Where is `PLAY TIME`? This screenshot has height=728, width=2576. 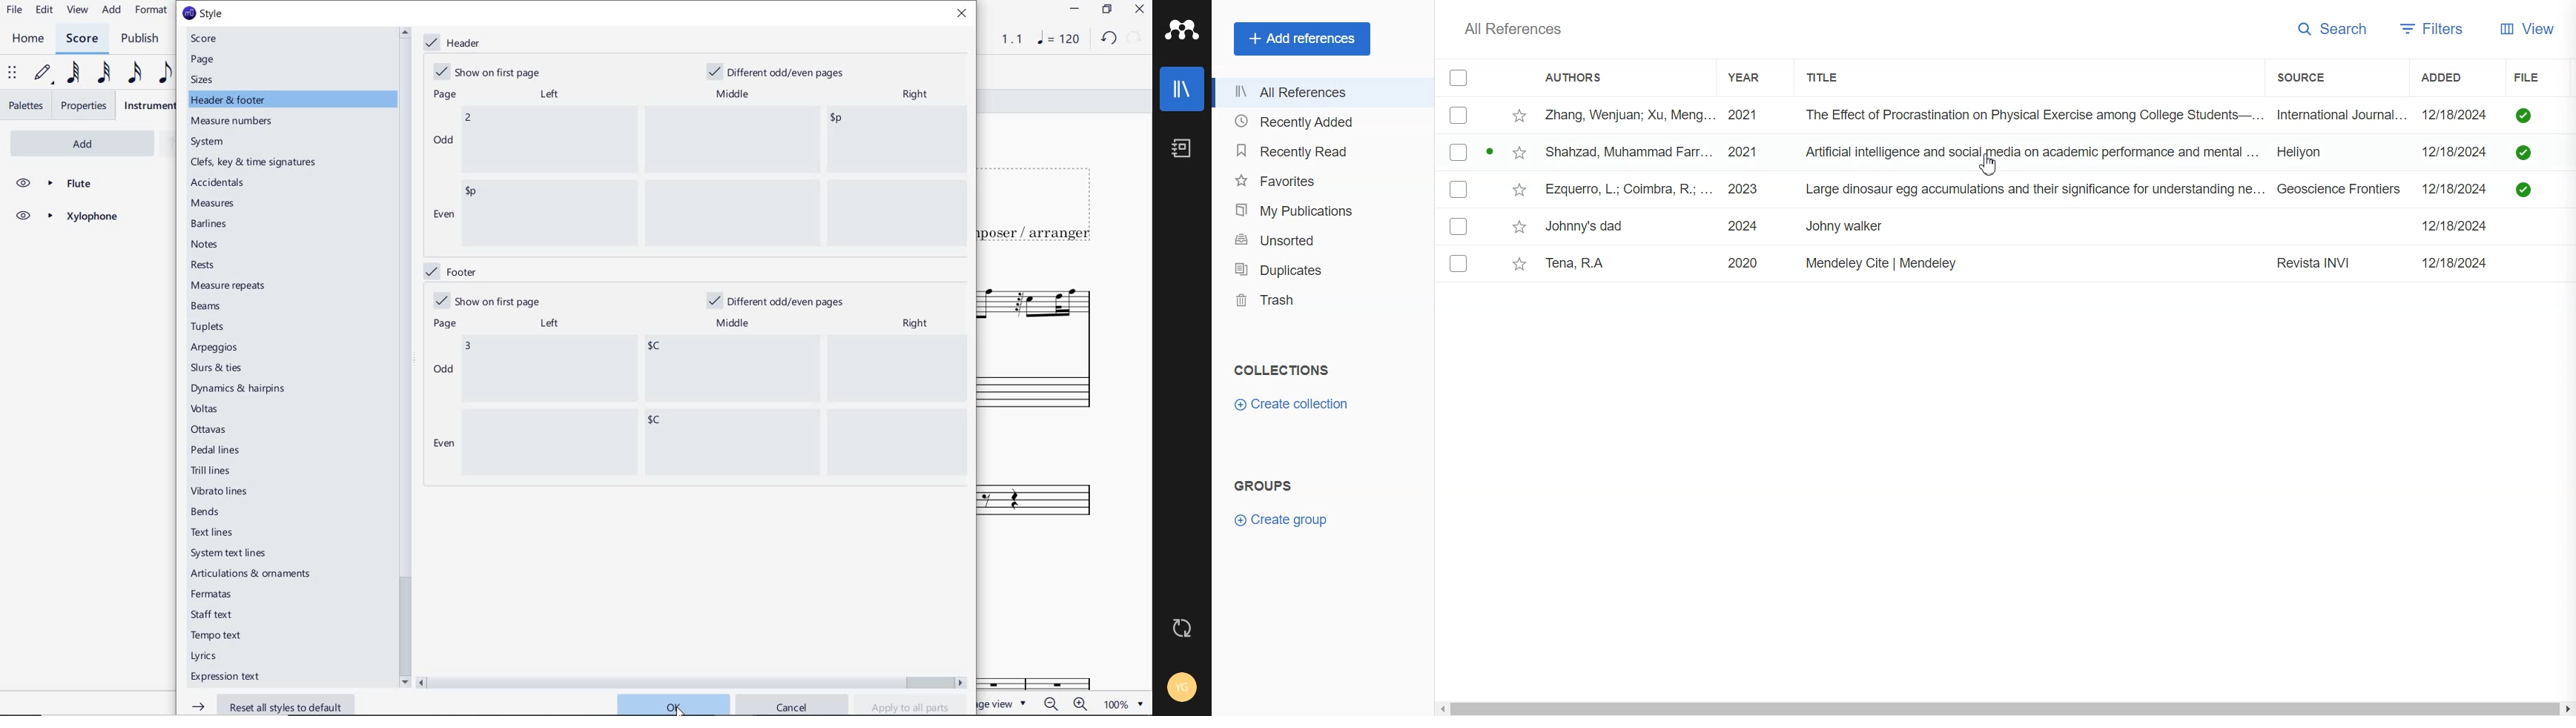 PLAY TIME is located at coordinates (1004, 39).